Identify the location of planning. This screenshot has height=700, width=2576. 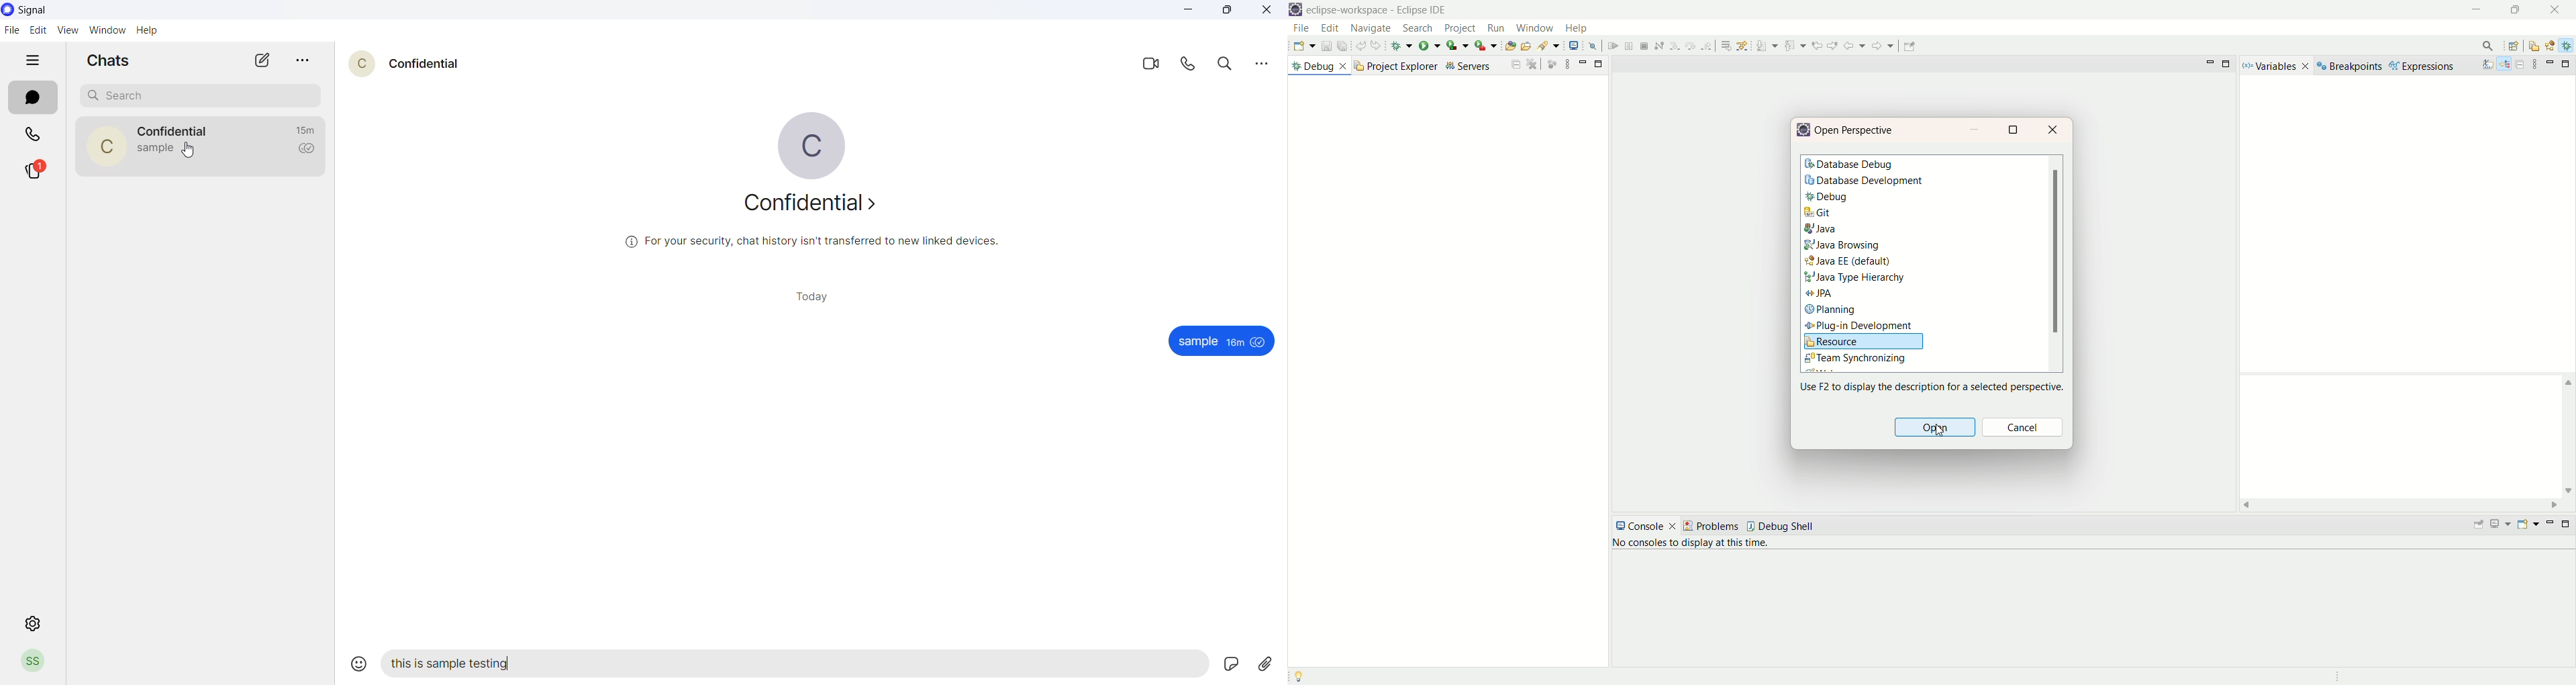
(1832, 310).